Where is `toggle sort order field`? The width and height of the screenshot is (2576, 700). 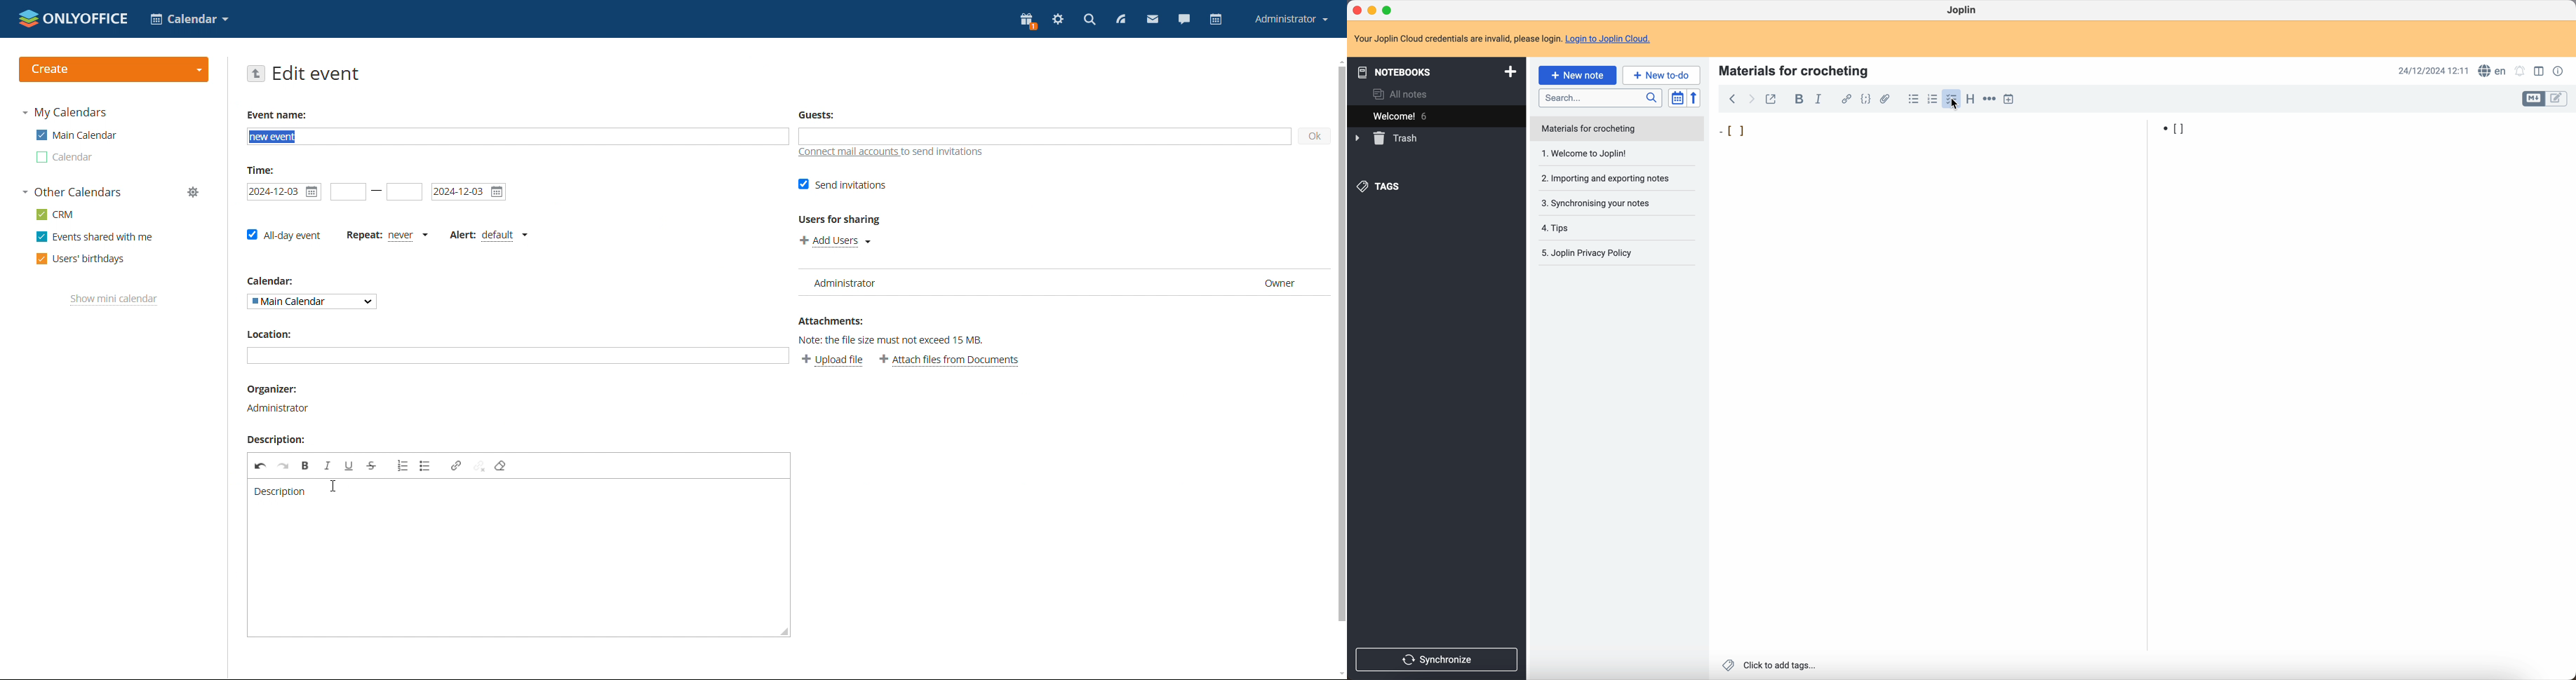 toggle sort order field is located at coordinates (1678, 98).